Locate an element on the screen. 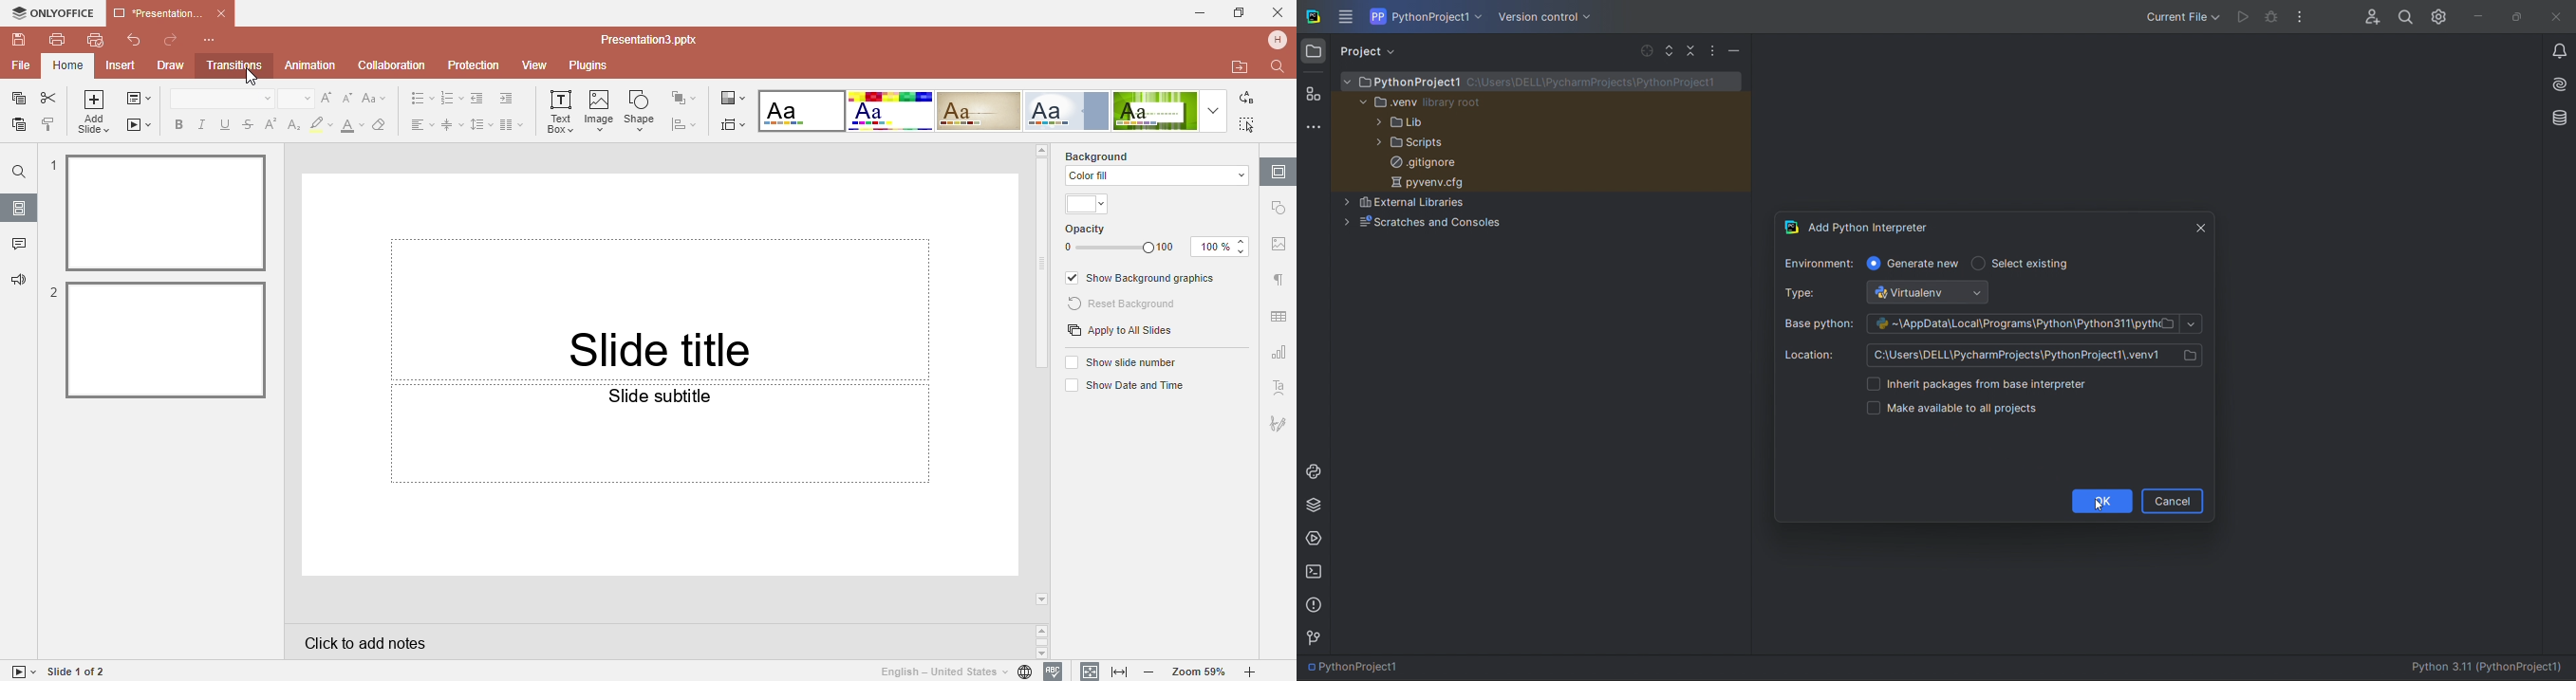  Find is located at coordinates (18, 172).